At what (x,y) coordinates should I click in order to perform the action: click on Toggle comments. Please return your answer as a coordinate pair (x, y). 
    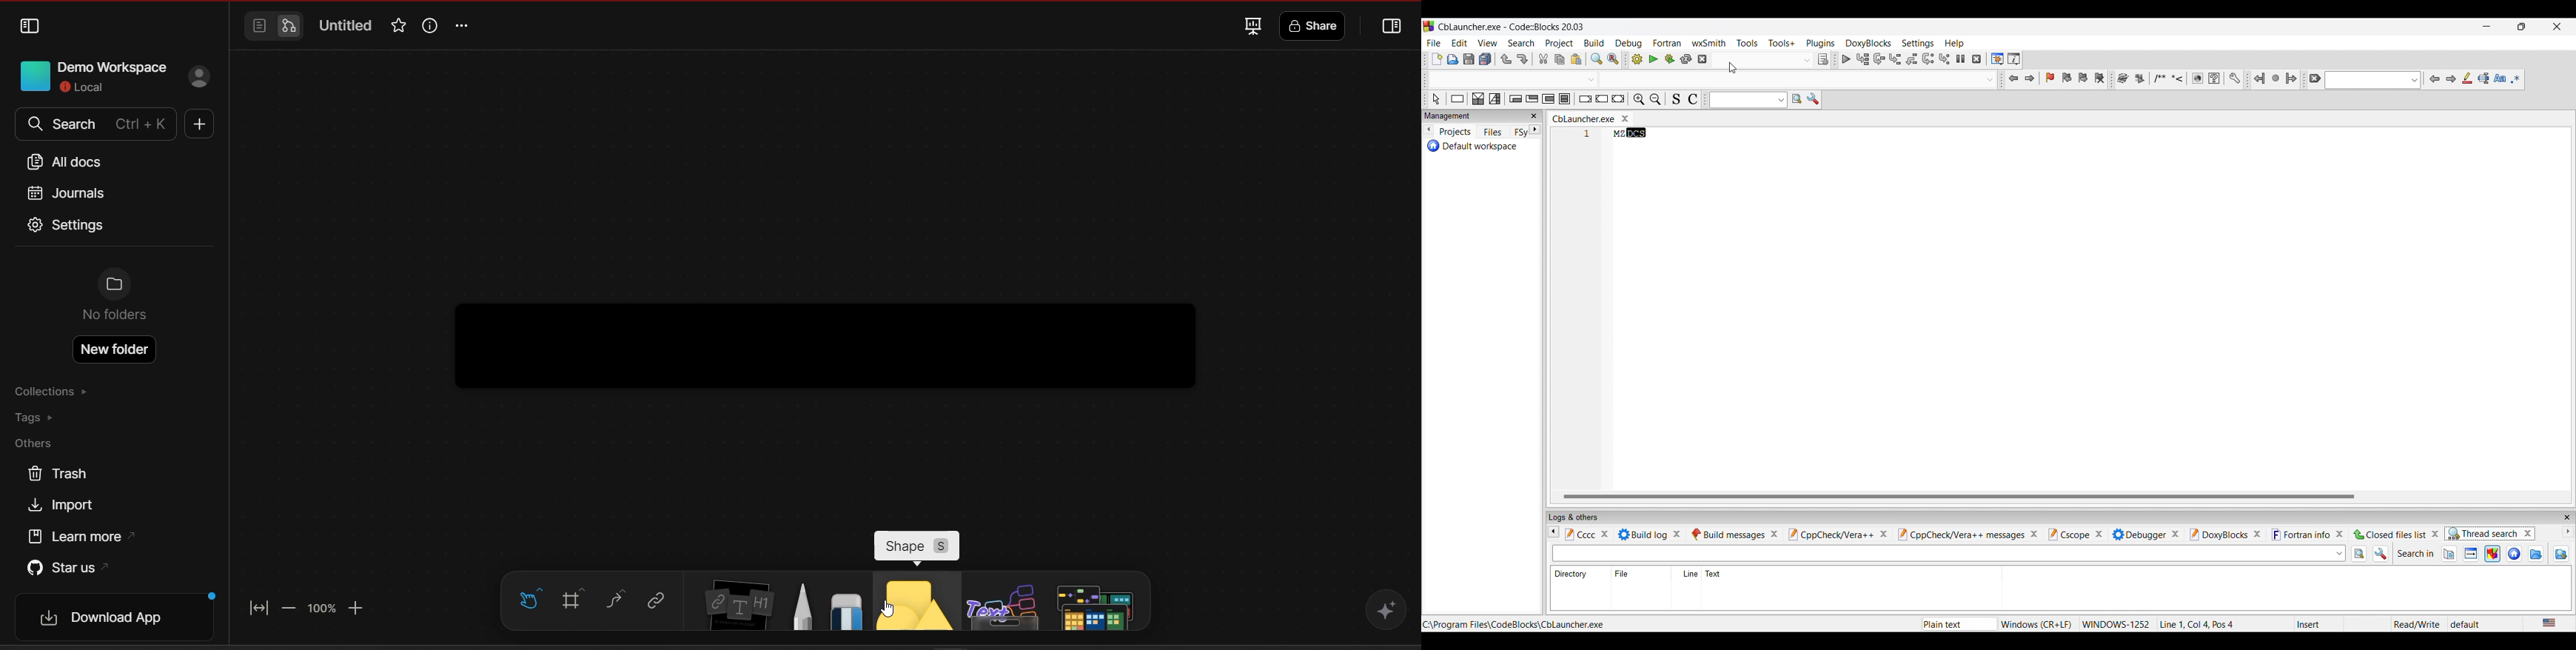
    Looking at the image, I should click on (1693, 99).